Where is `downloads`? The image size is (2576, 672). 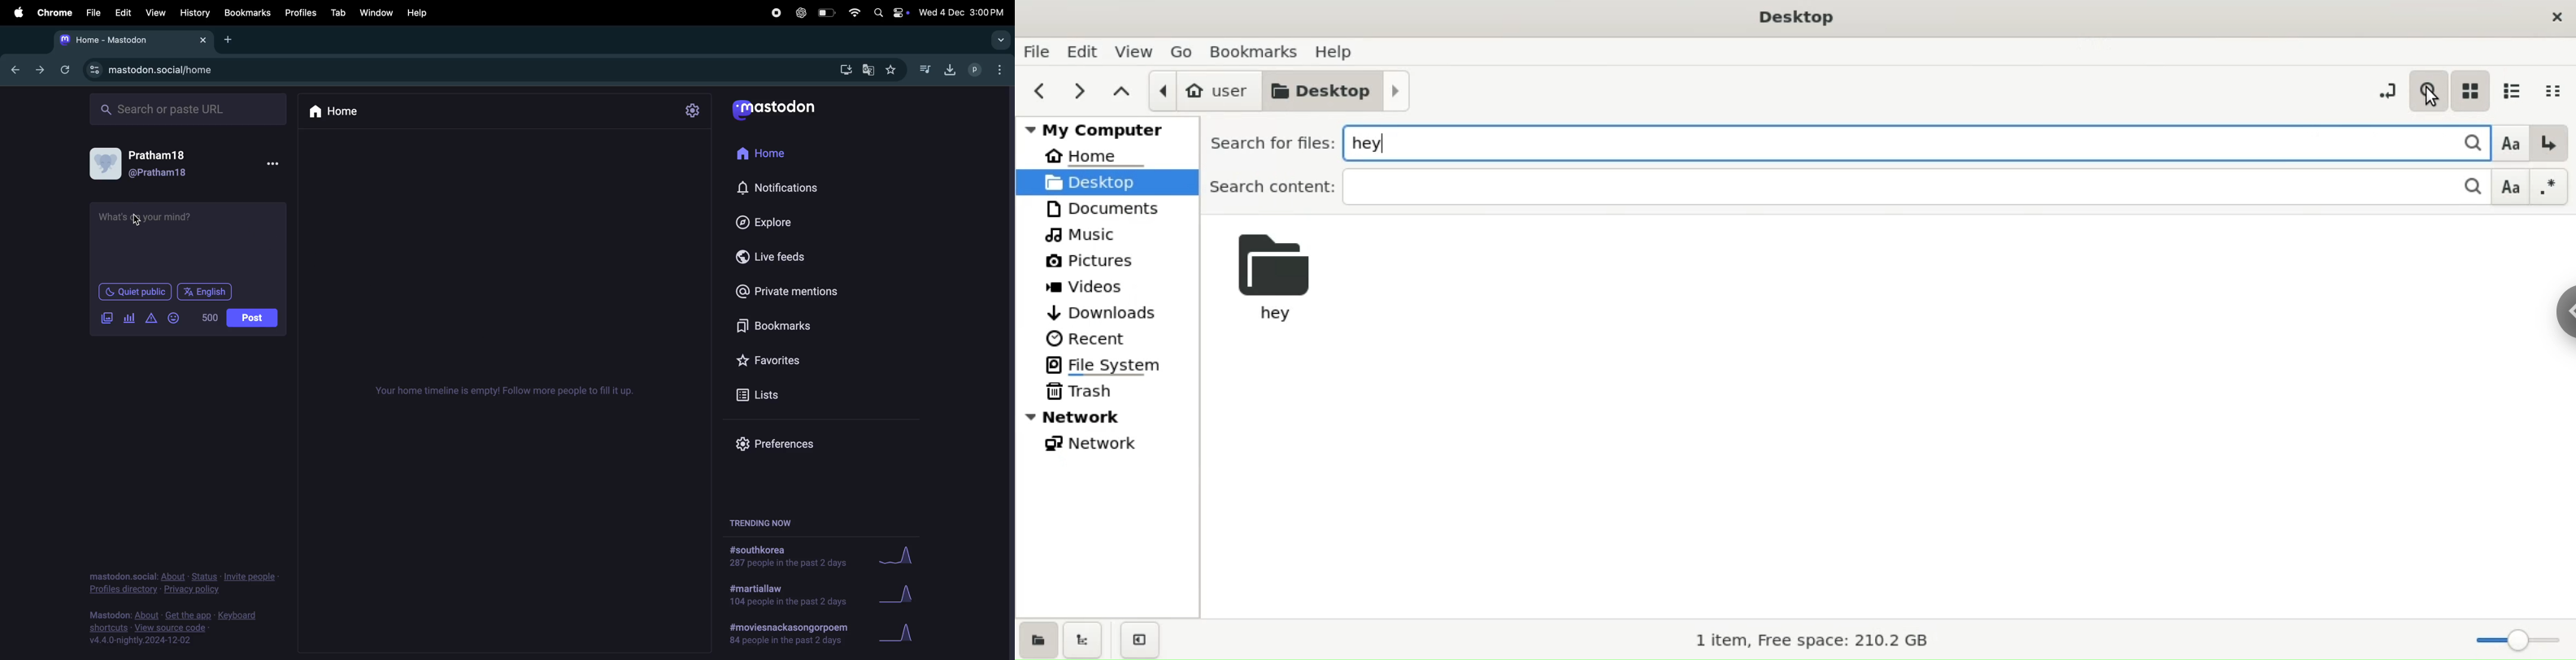
downloads is located at coordinates (949, 70).